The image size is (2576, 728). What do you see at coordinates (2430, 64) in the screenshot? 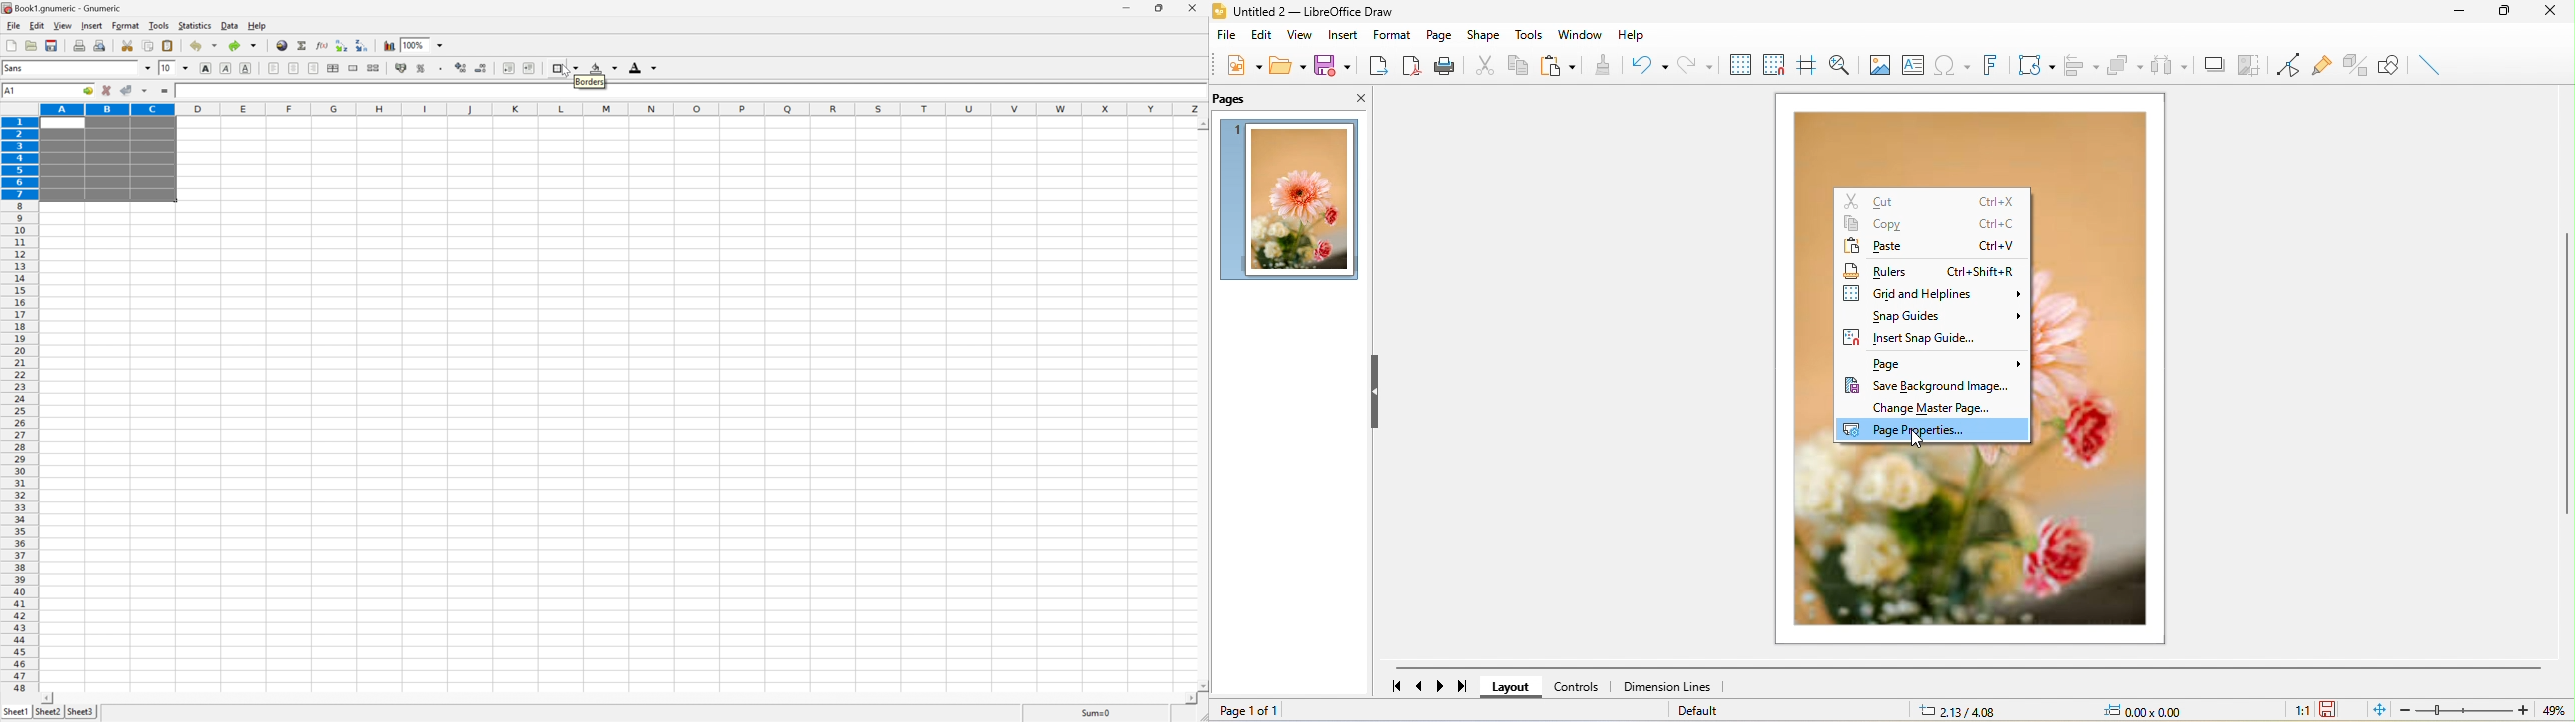
I see `insert line` at bounding box center [2430, 64].